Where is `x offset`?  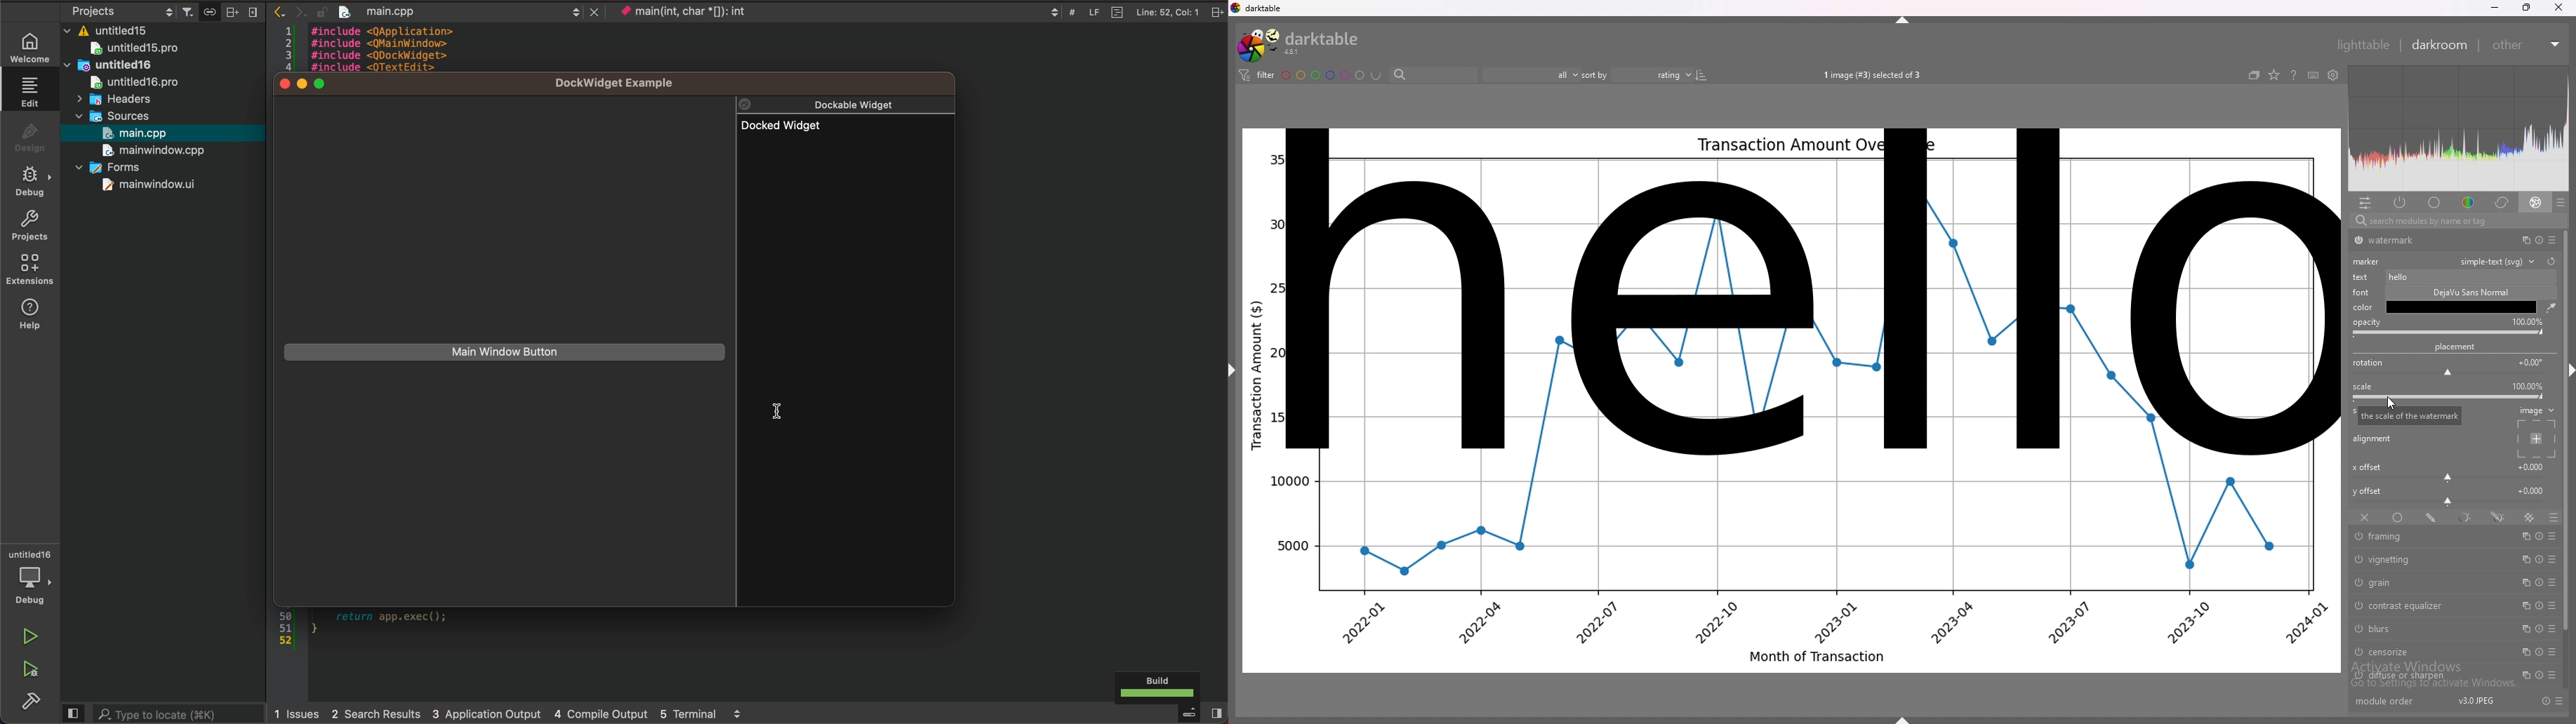
x offset is located at coordinates (2532, 466).